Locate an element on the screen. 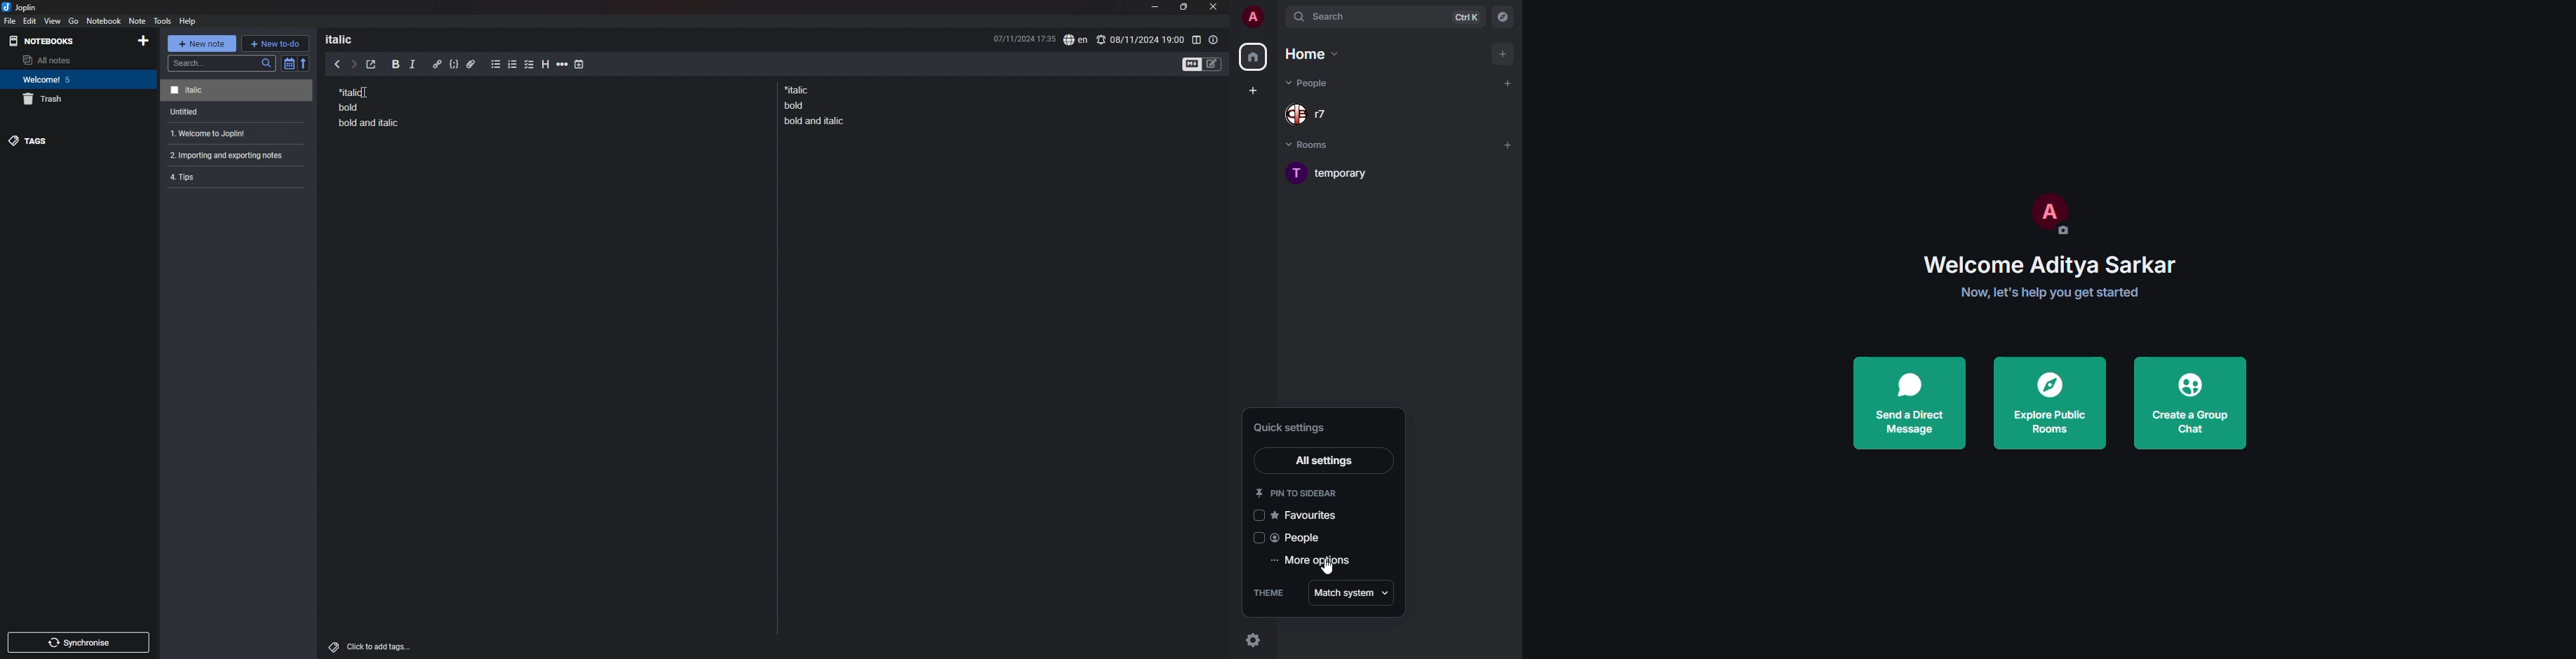 The width and height of the screenshot is (2576, 672). close is located at coordinates (1215, 6).